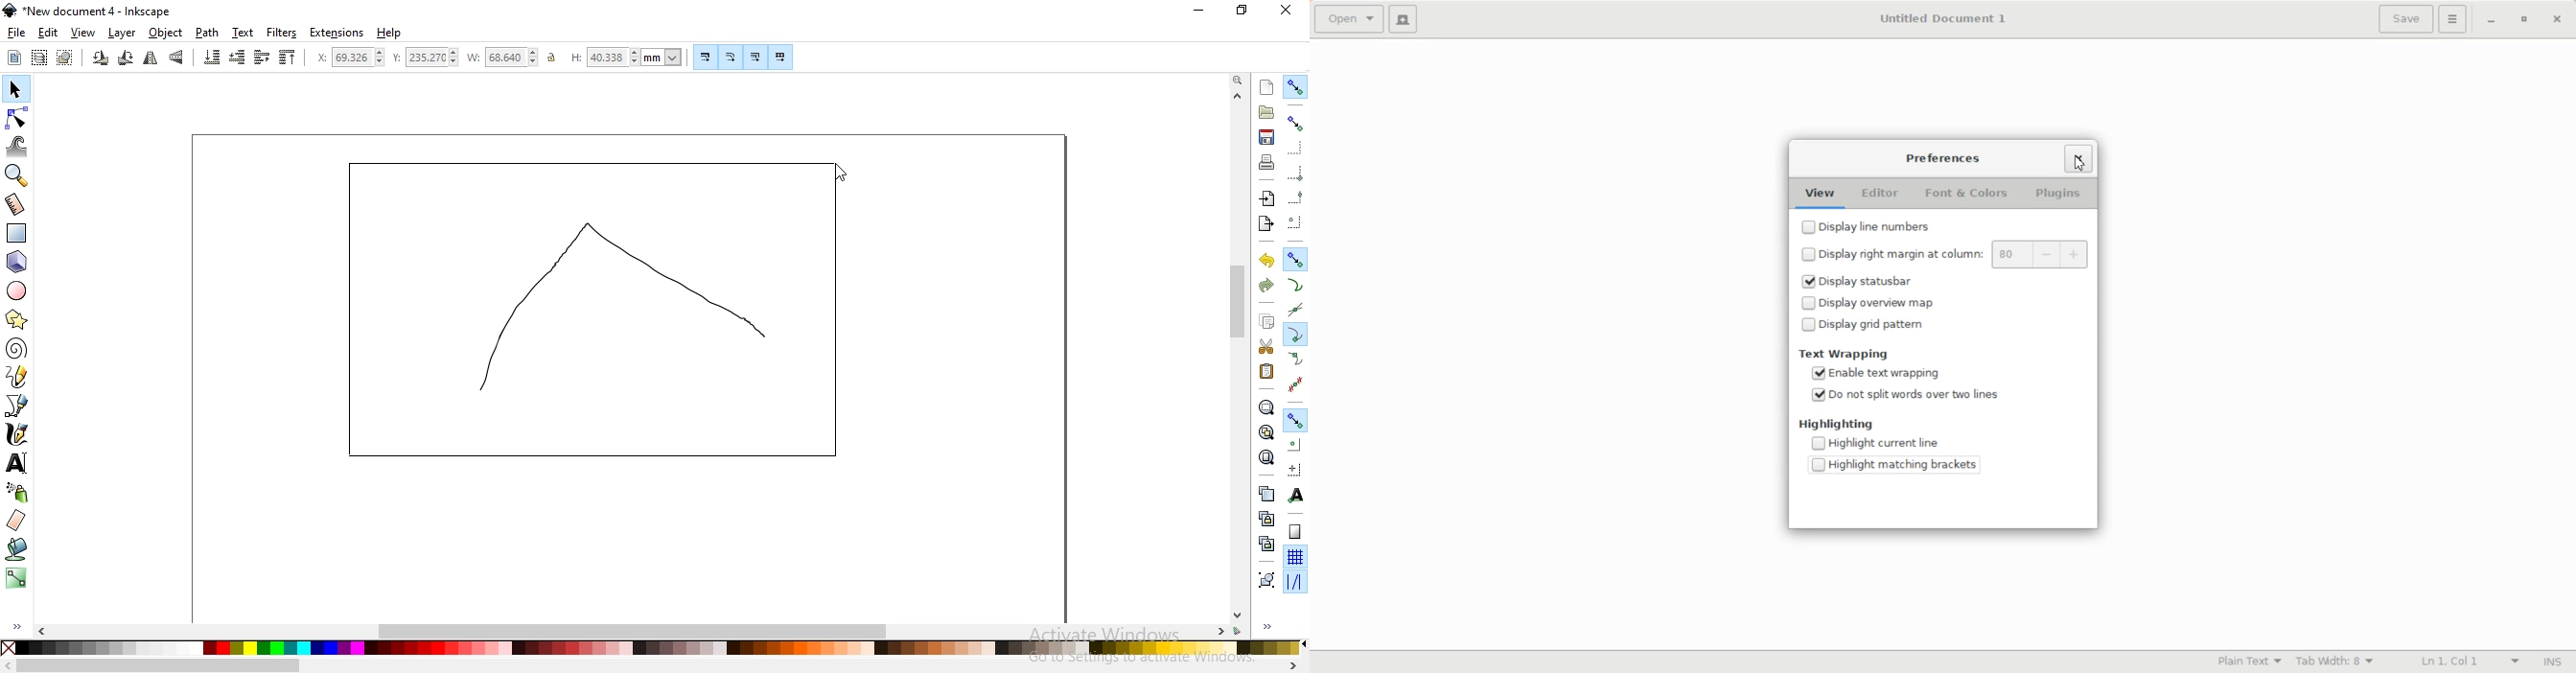 The image size is (2576, 700). What do you see at coordinates (2076, 255) in the screenshot?
I see `Increase` at bounding box center [2076, 255].